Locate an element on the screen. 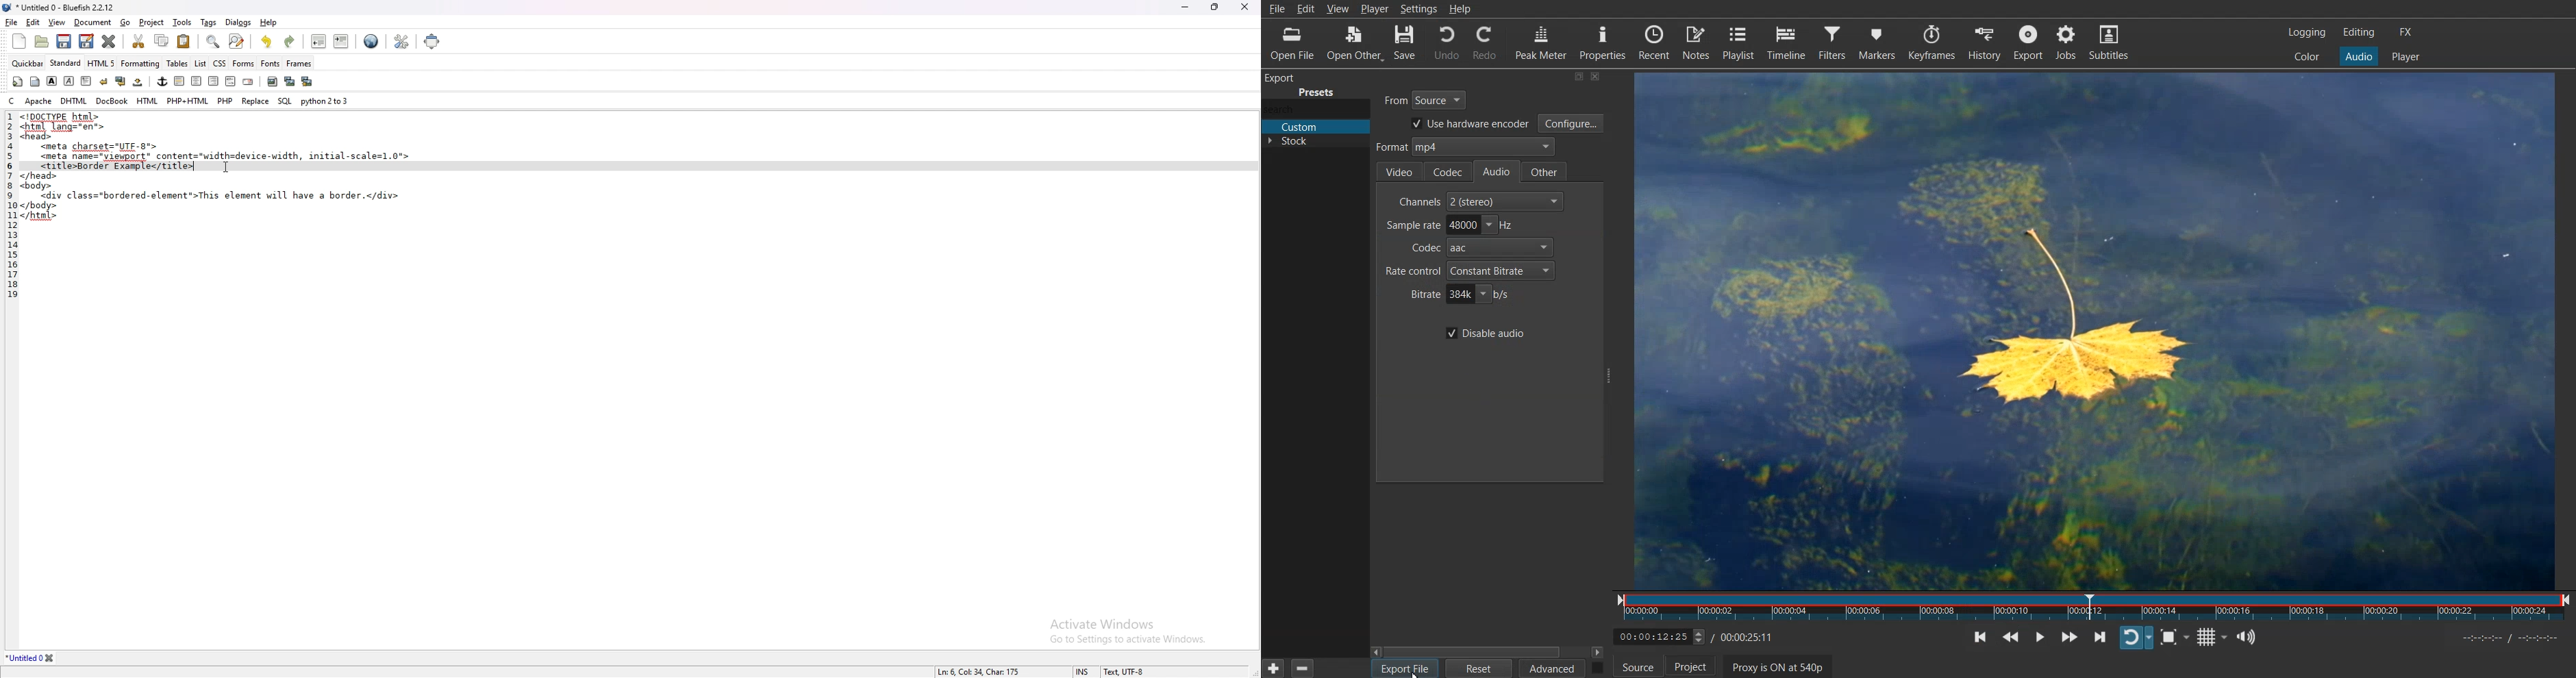  project is located at coordinates (153, 23).